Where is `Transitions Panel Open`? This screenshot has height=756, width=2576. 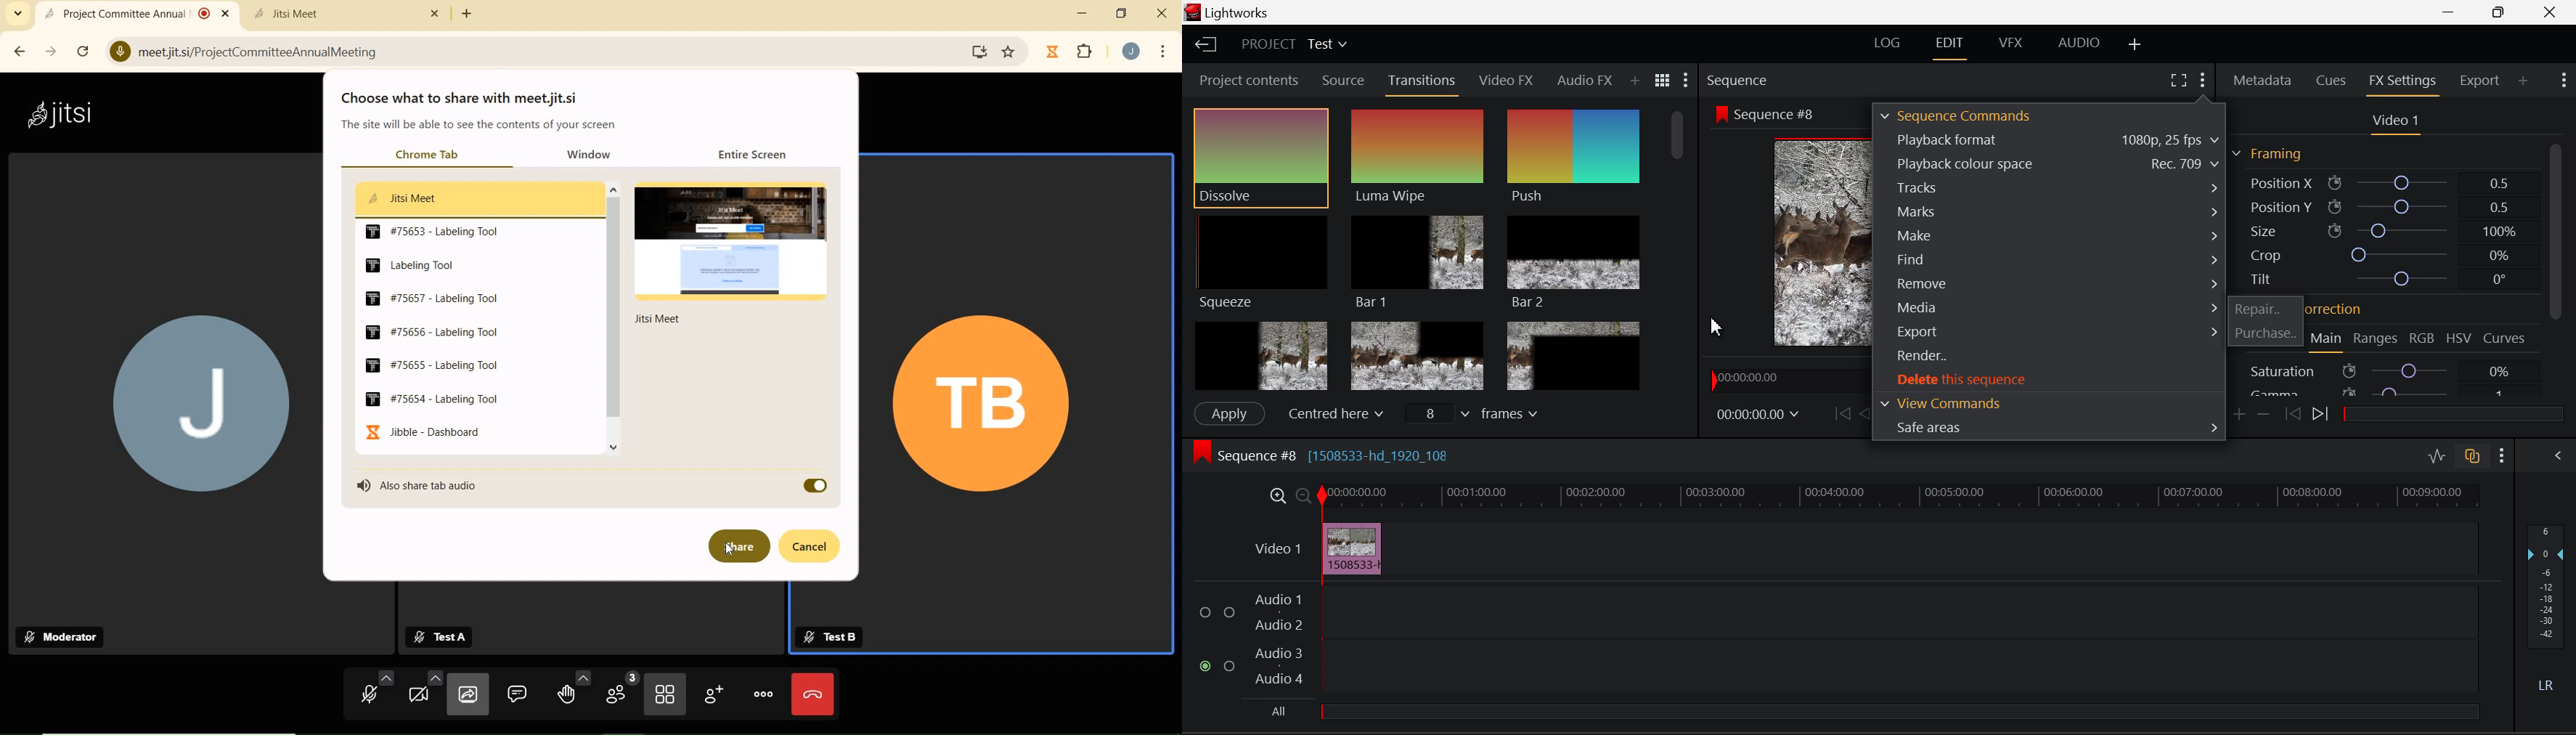
Transitions Panel Open is located at coordinates (1424, 81).